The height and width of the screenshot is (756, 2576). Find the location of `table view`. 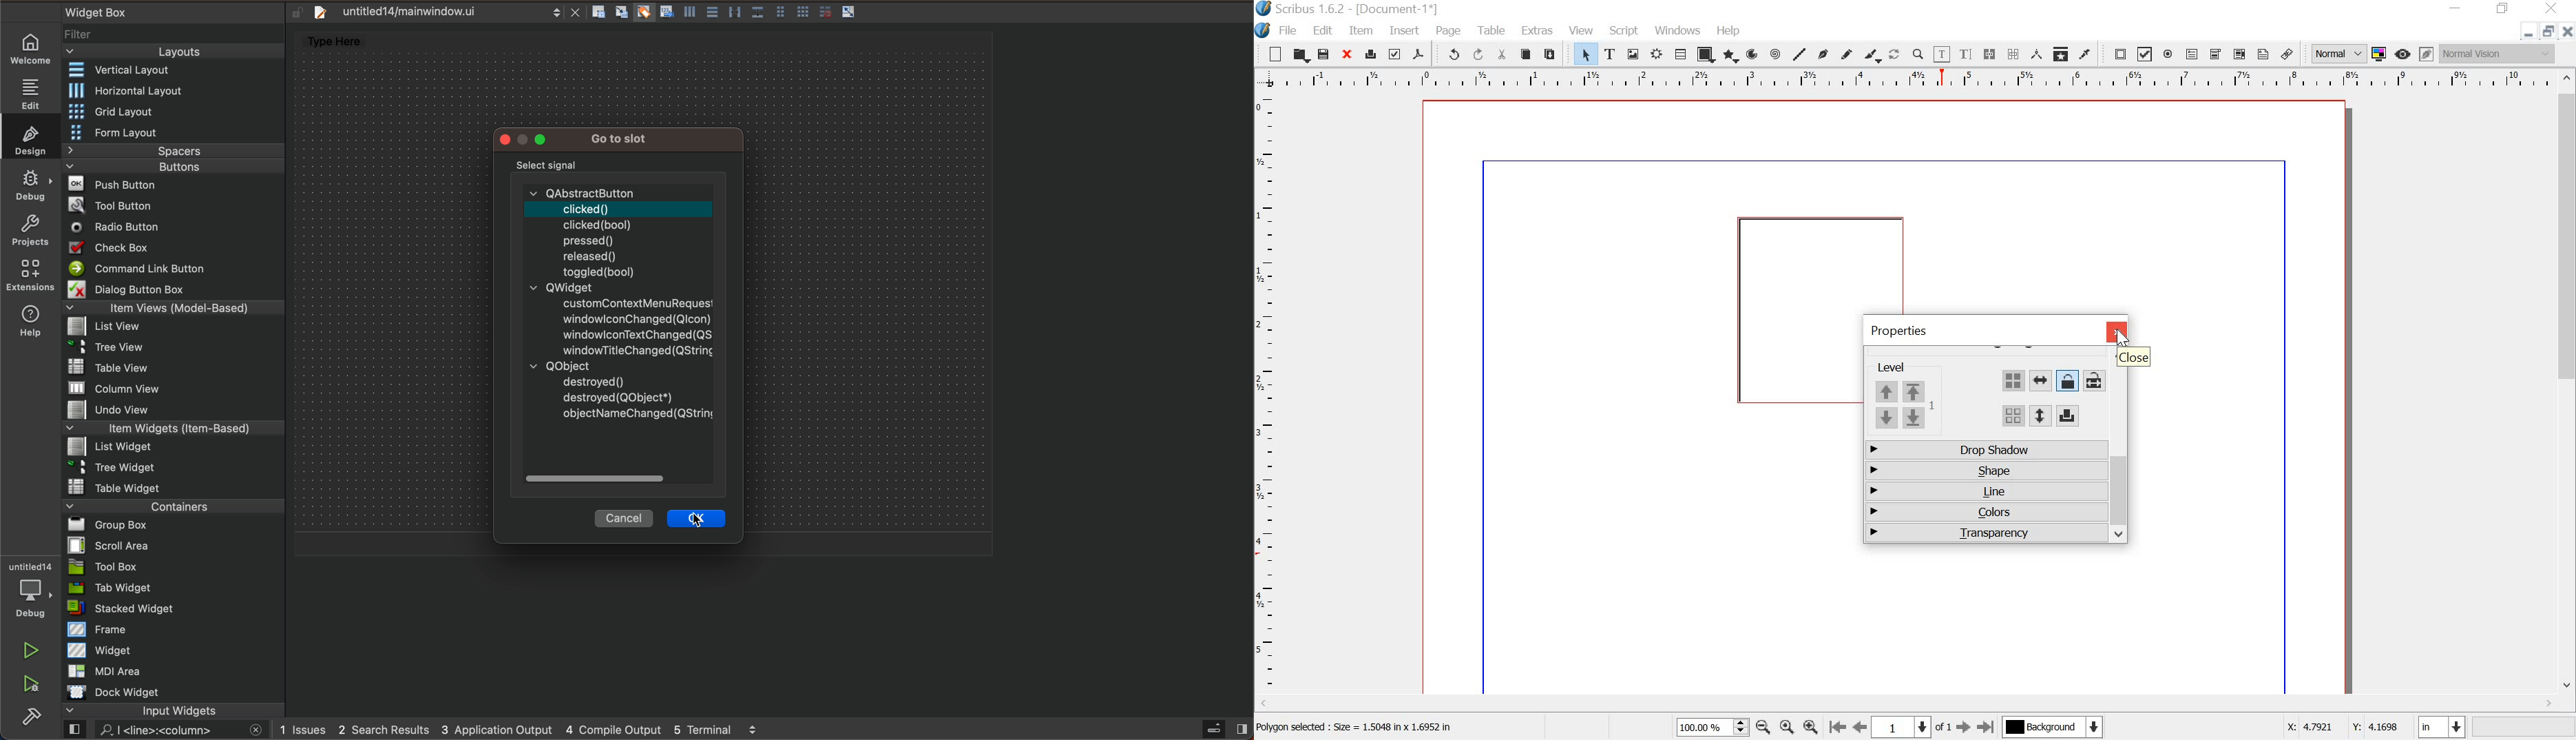

table view is located at coordinates (180, 368).